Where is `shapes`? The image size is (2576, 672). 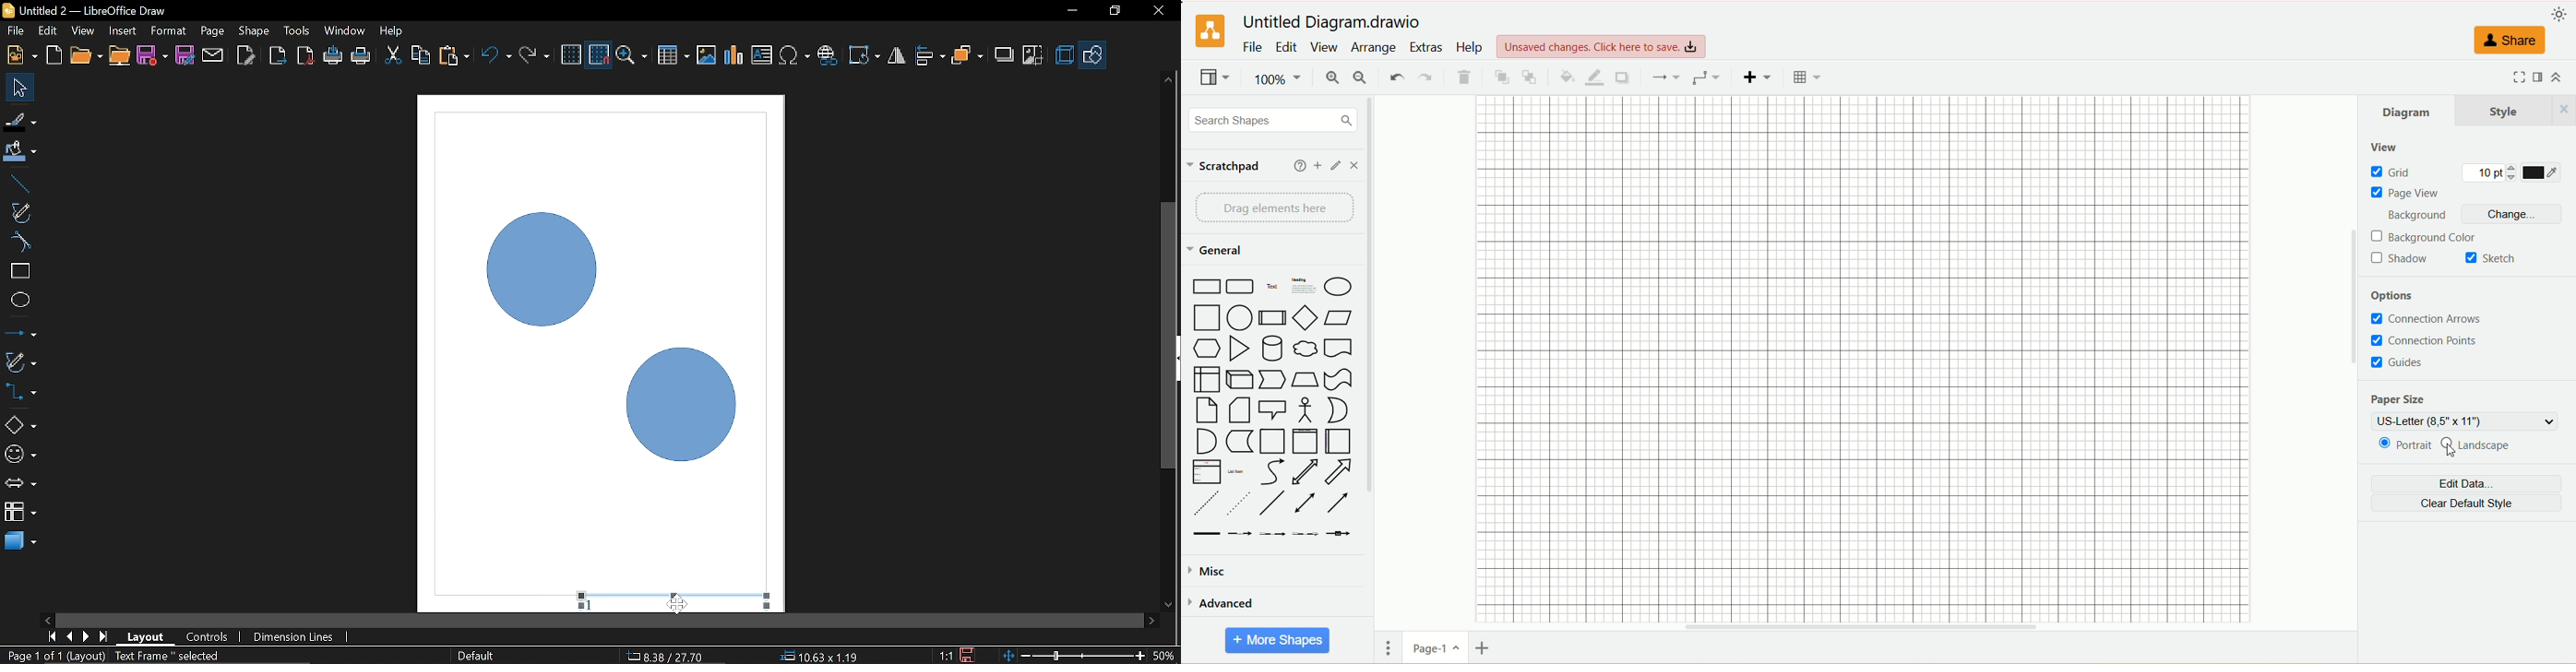 shapes is located at coordinates (1272, 408).